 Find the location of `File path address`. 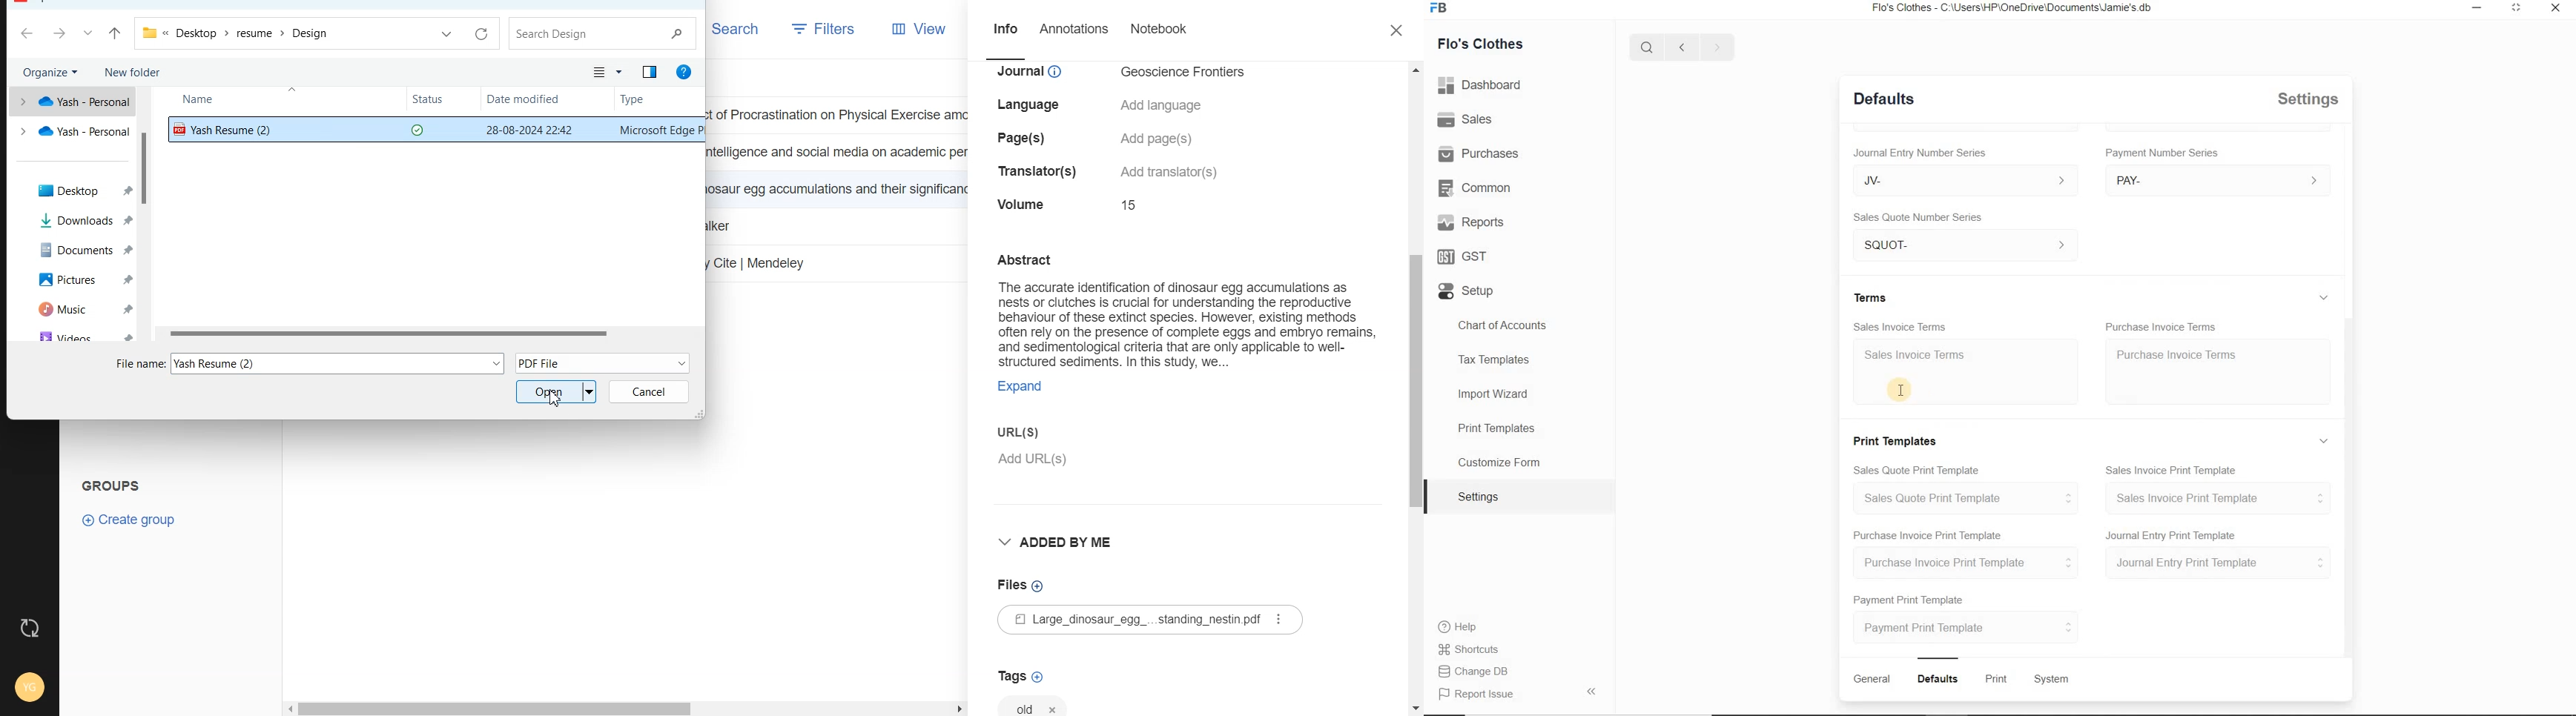

File path address is located at coordinates (237, 33).